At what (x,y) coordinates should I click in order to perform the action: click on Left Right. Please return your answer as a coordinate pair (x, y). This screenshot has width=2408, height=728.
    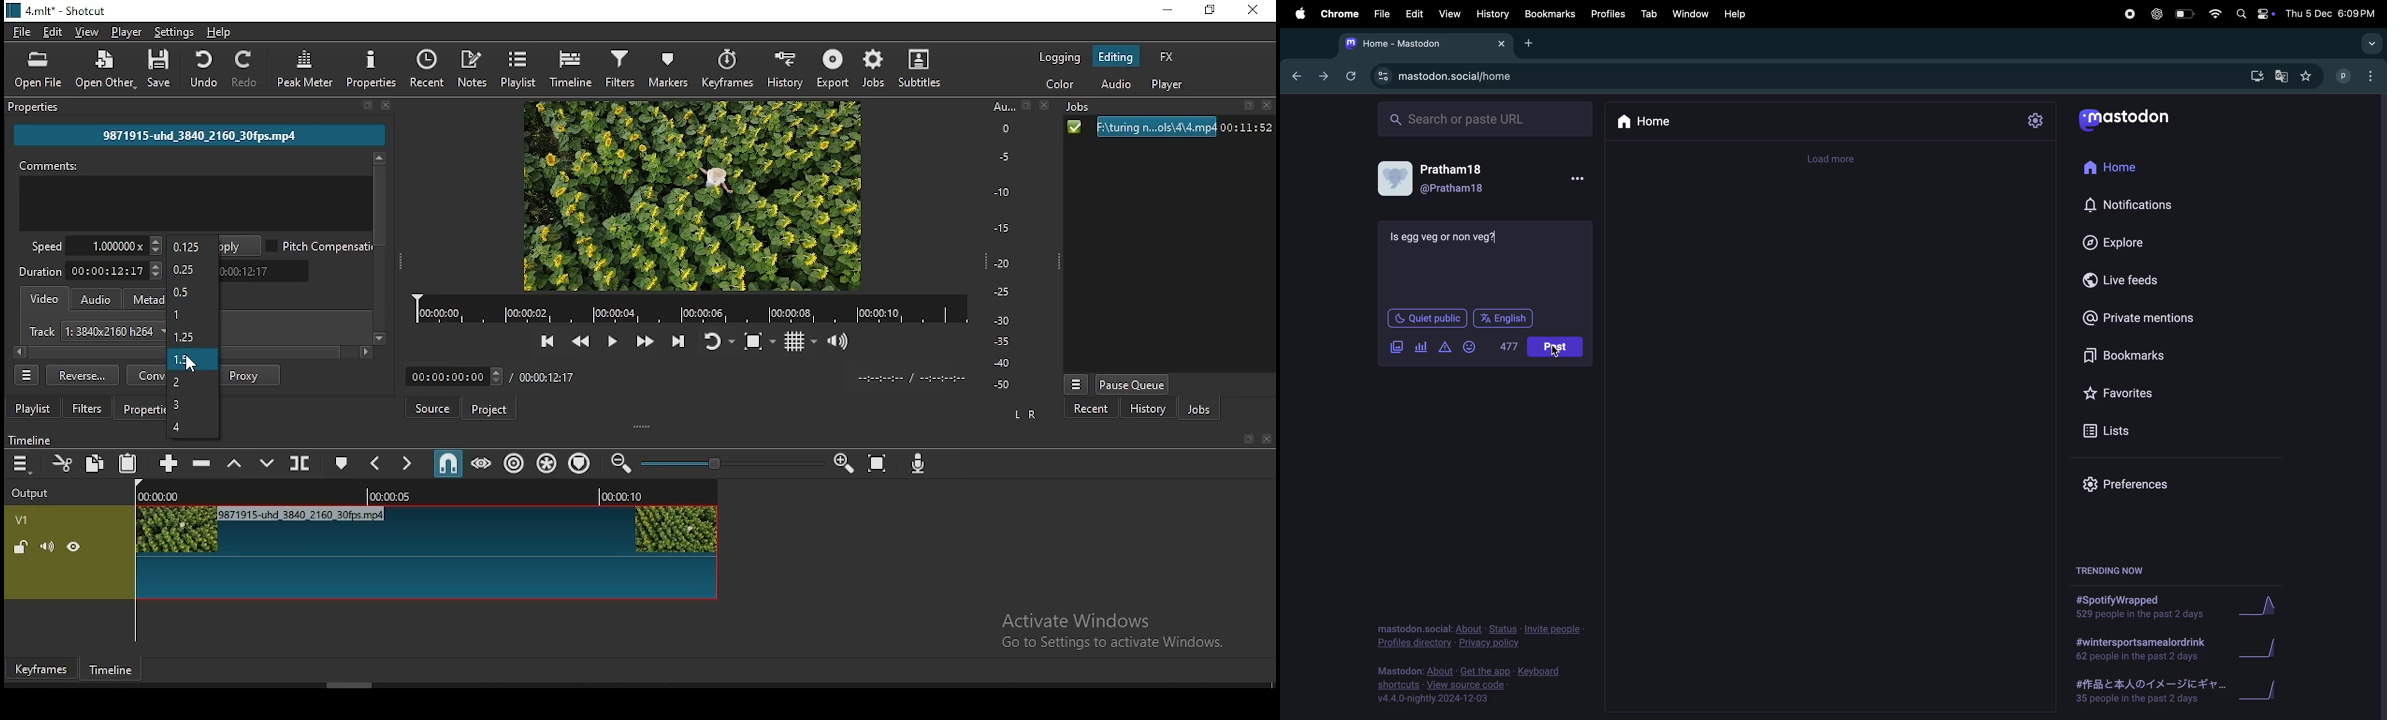
    Looking at the image, I should click on (1023, 414).